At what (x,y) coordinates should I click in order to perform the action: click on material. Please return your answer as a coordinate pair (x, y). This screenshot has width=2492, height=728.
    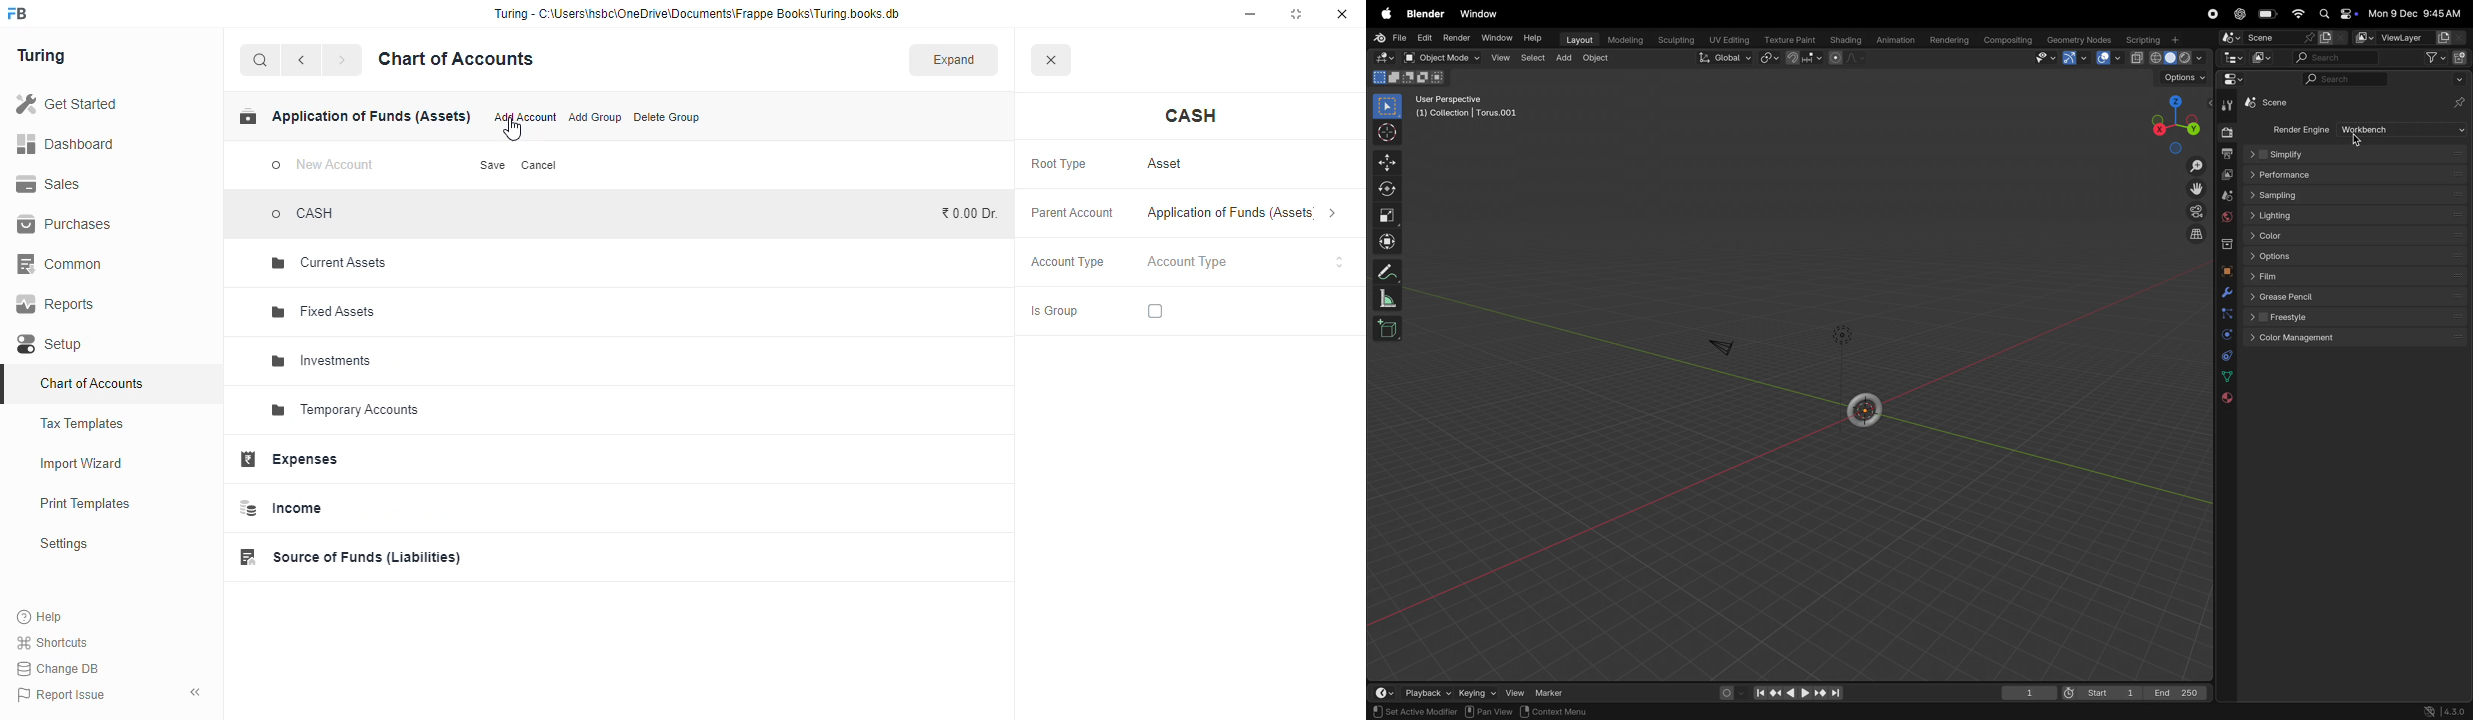
    Looking at the image, I should click on (2230, 399).